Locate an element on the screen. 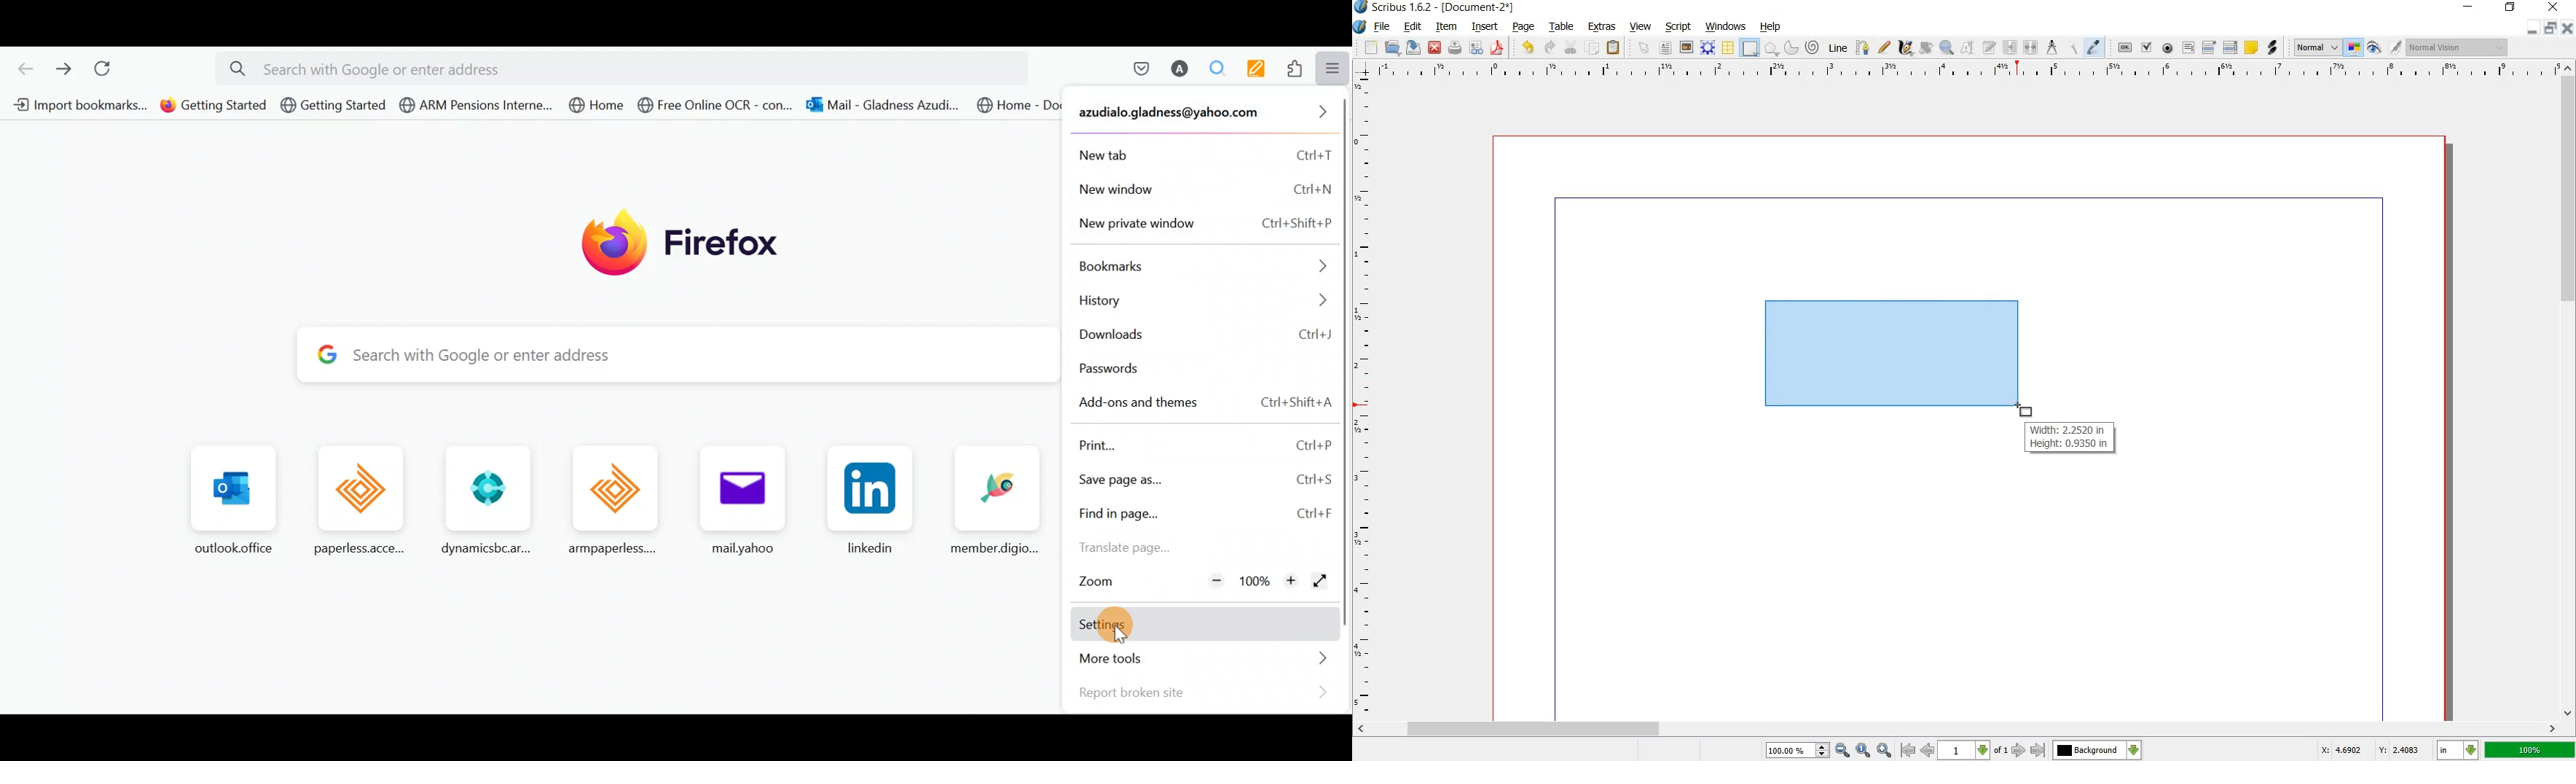 This screenshot has width=2576, height=784. LINE is located at coordinates (1838, 46).